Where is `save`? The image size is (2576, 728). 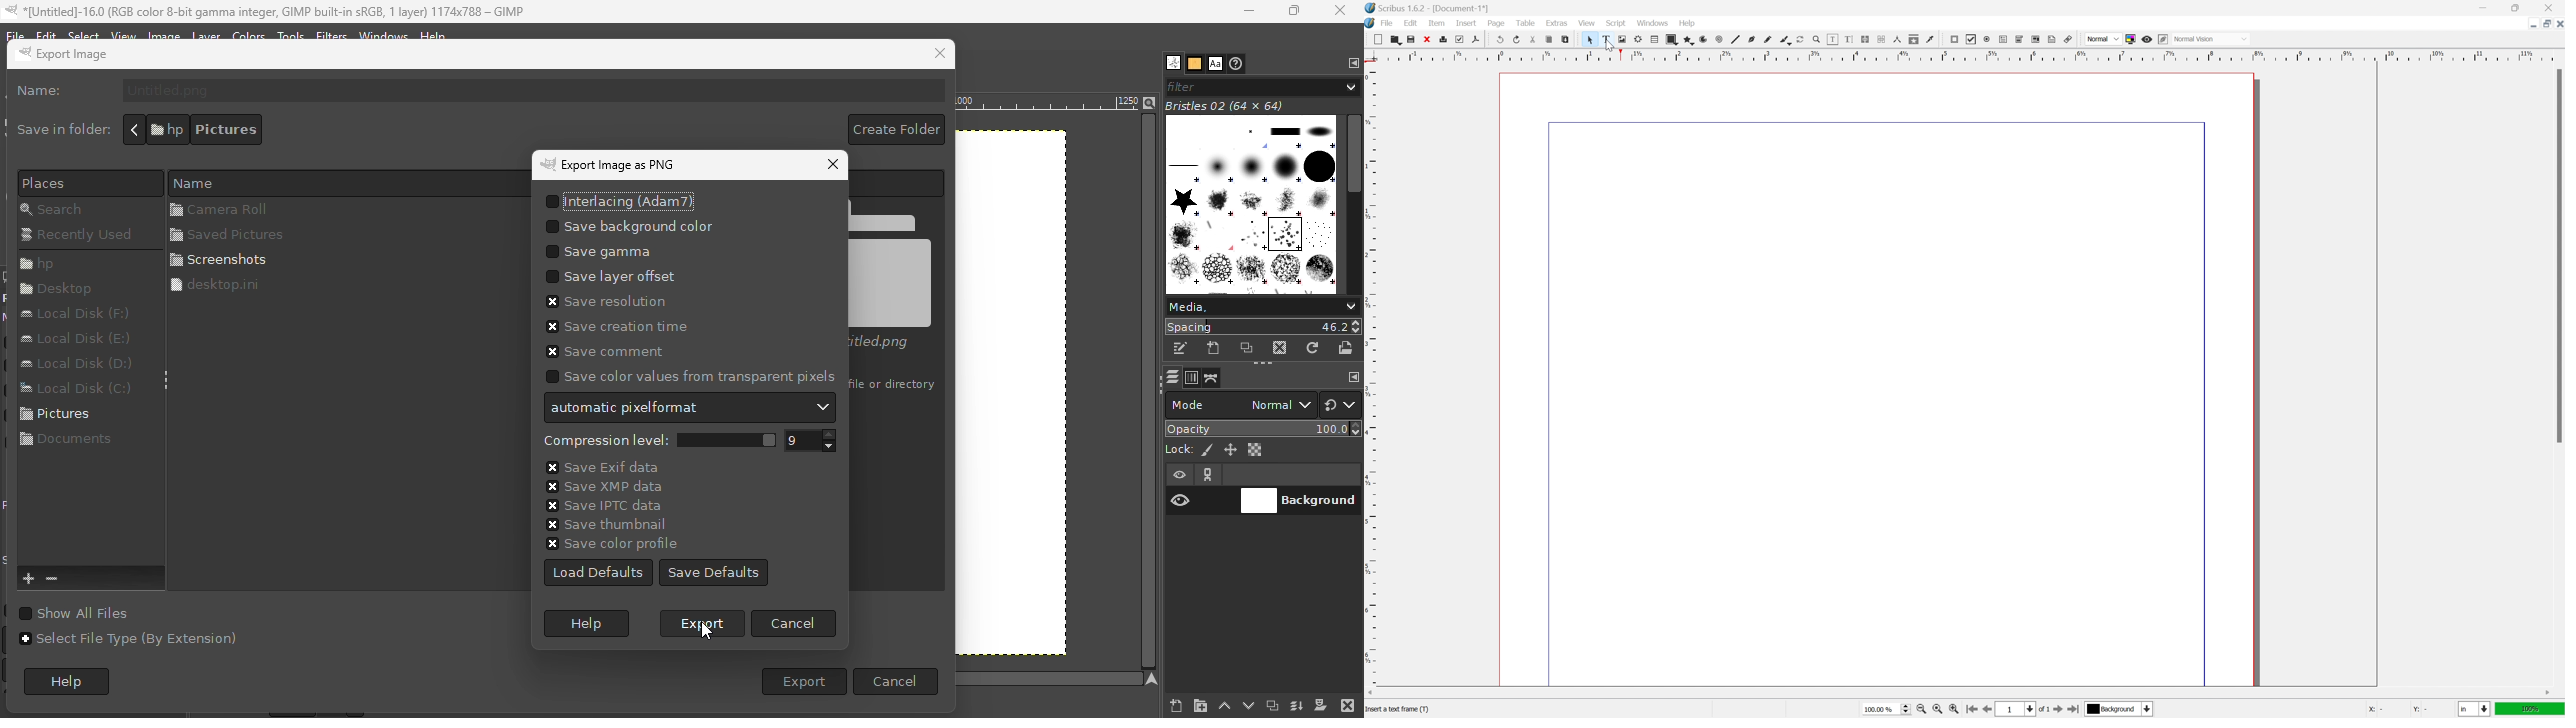 save is located at coordinates (1411, 40).